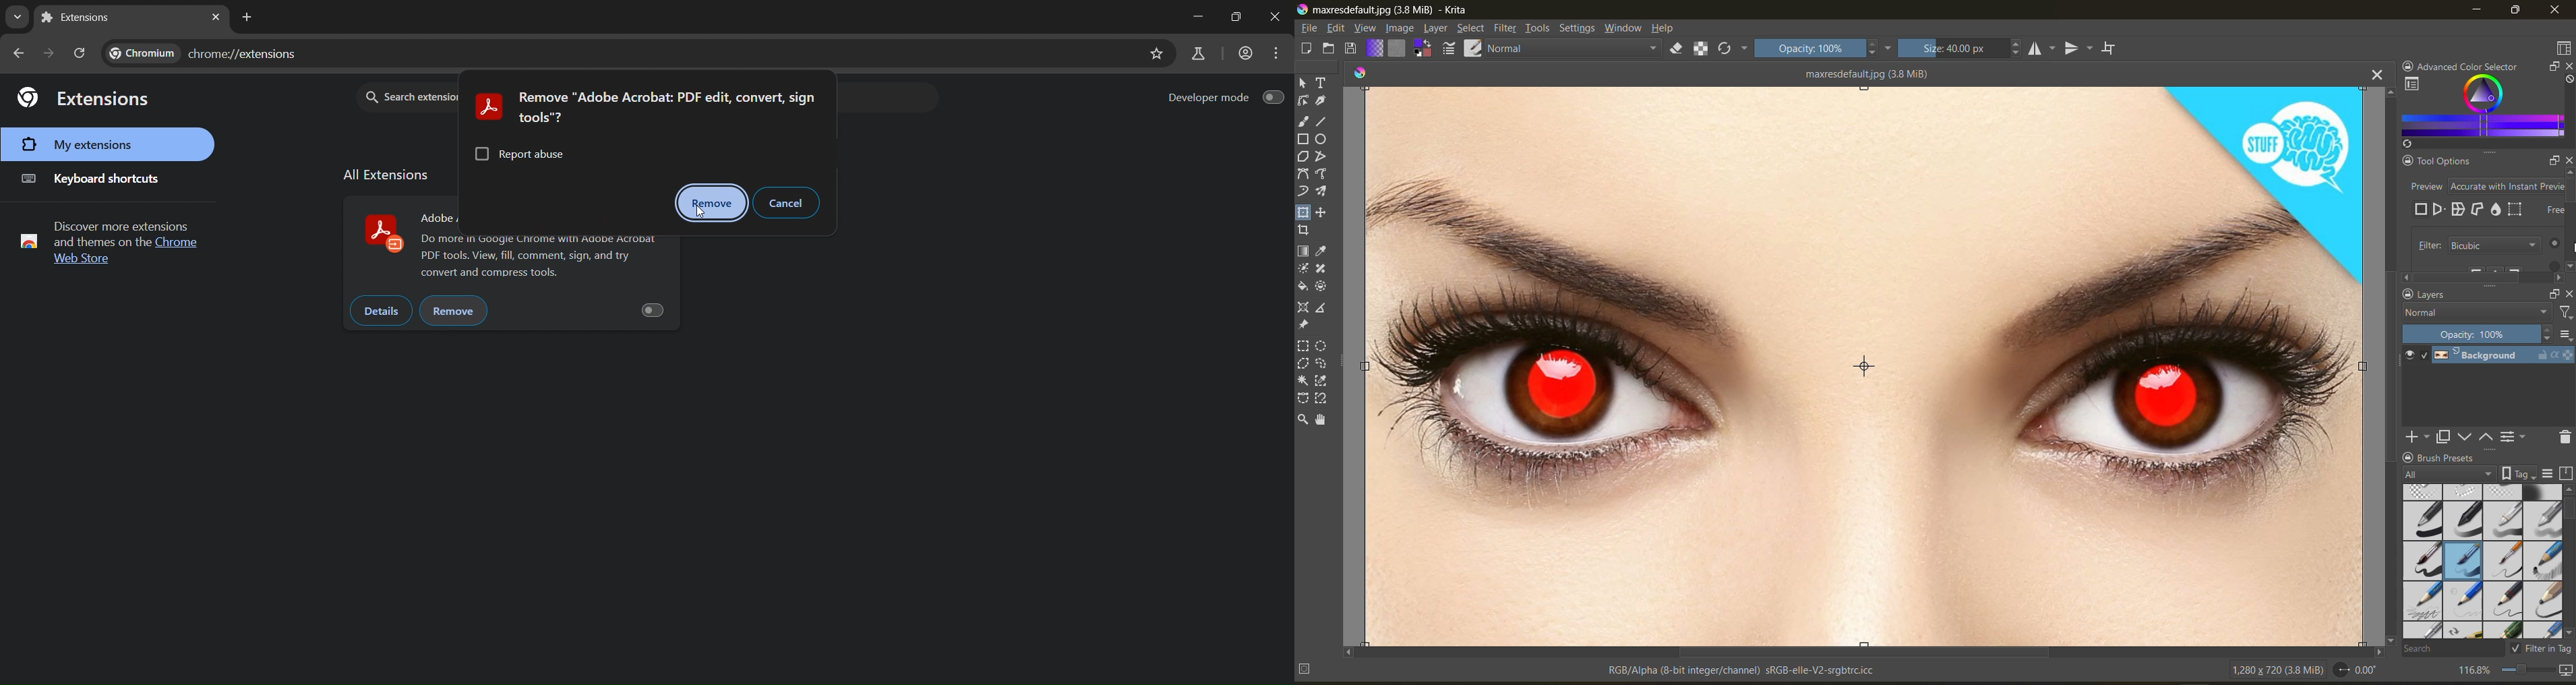 Image resolution: width=2576 pixels, height=700 pixels. What do you see at coordinates (1303, 252) in the screenshot?
I see `tool` at bounding box center [1303, 252].